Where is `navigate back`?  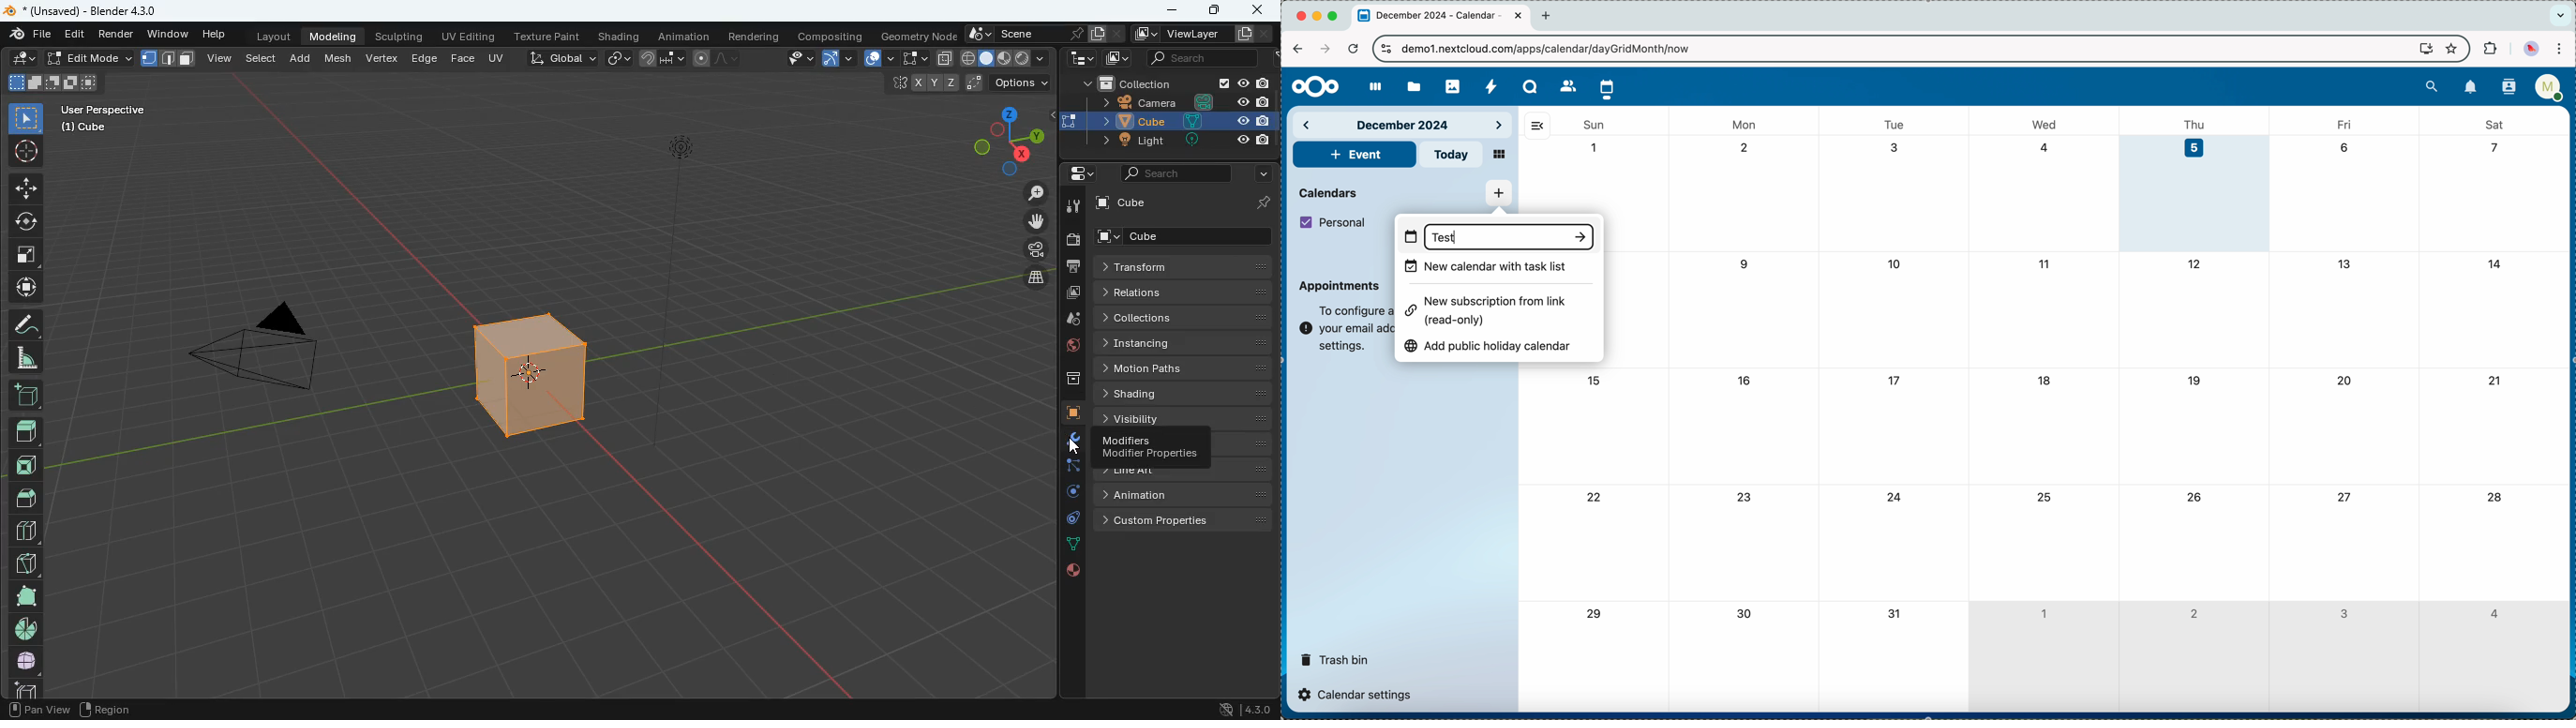
navigate back is located at coordinates (1297, 48).